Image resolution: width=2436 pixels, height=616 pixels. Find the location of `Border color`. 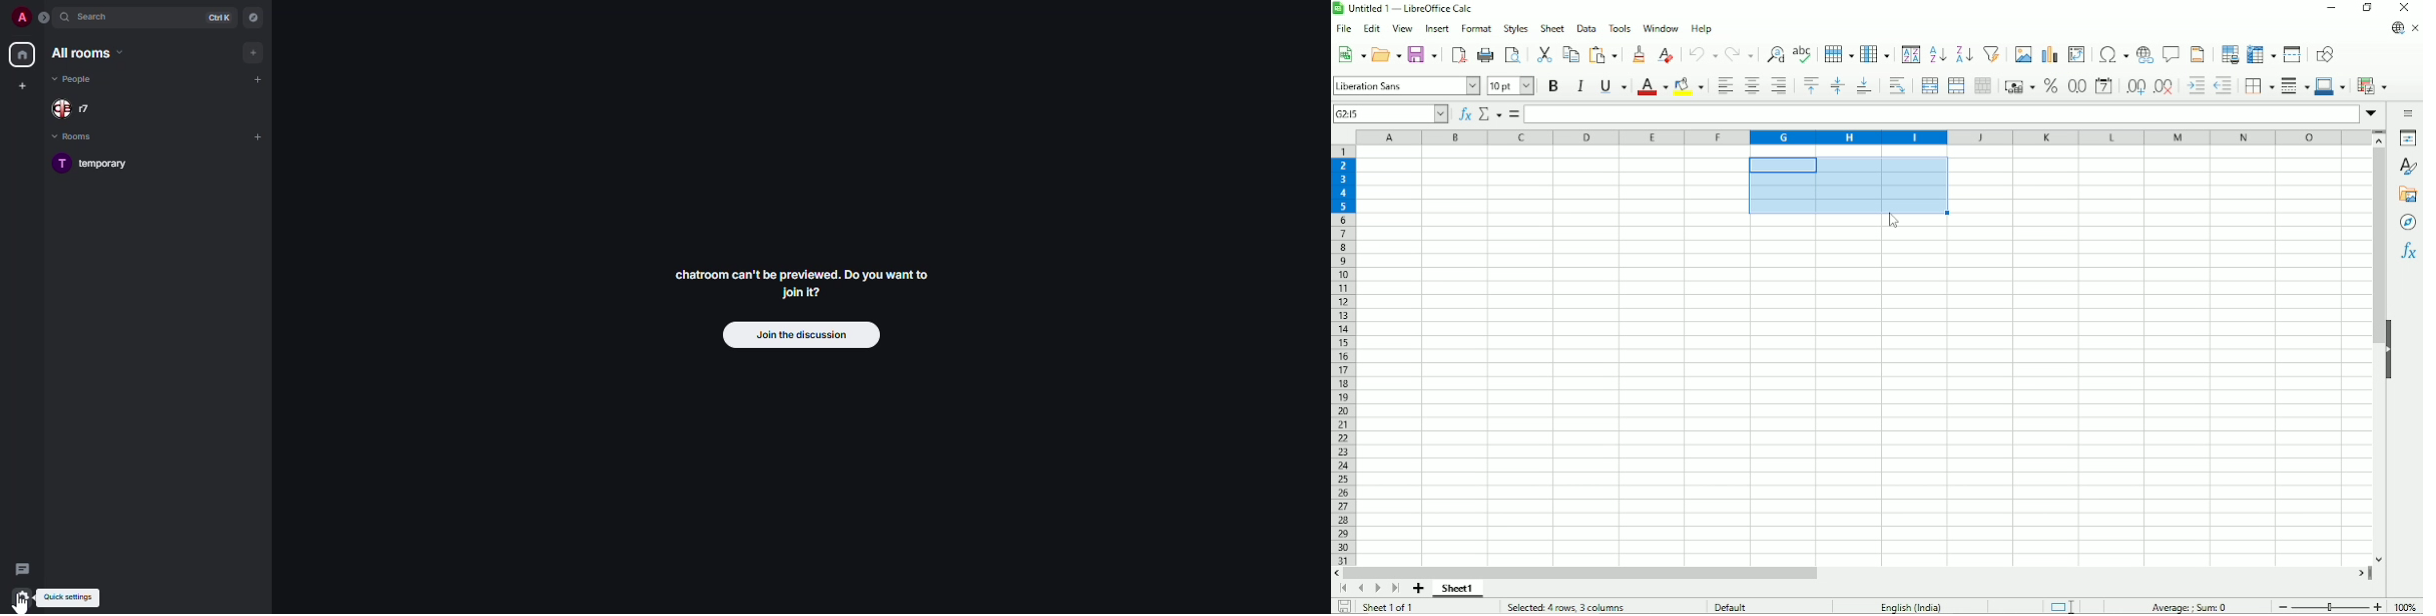

Border color is located at coordinates (2330, 86).